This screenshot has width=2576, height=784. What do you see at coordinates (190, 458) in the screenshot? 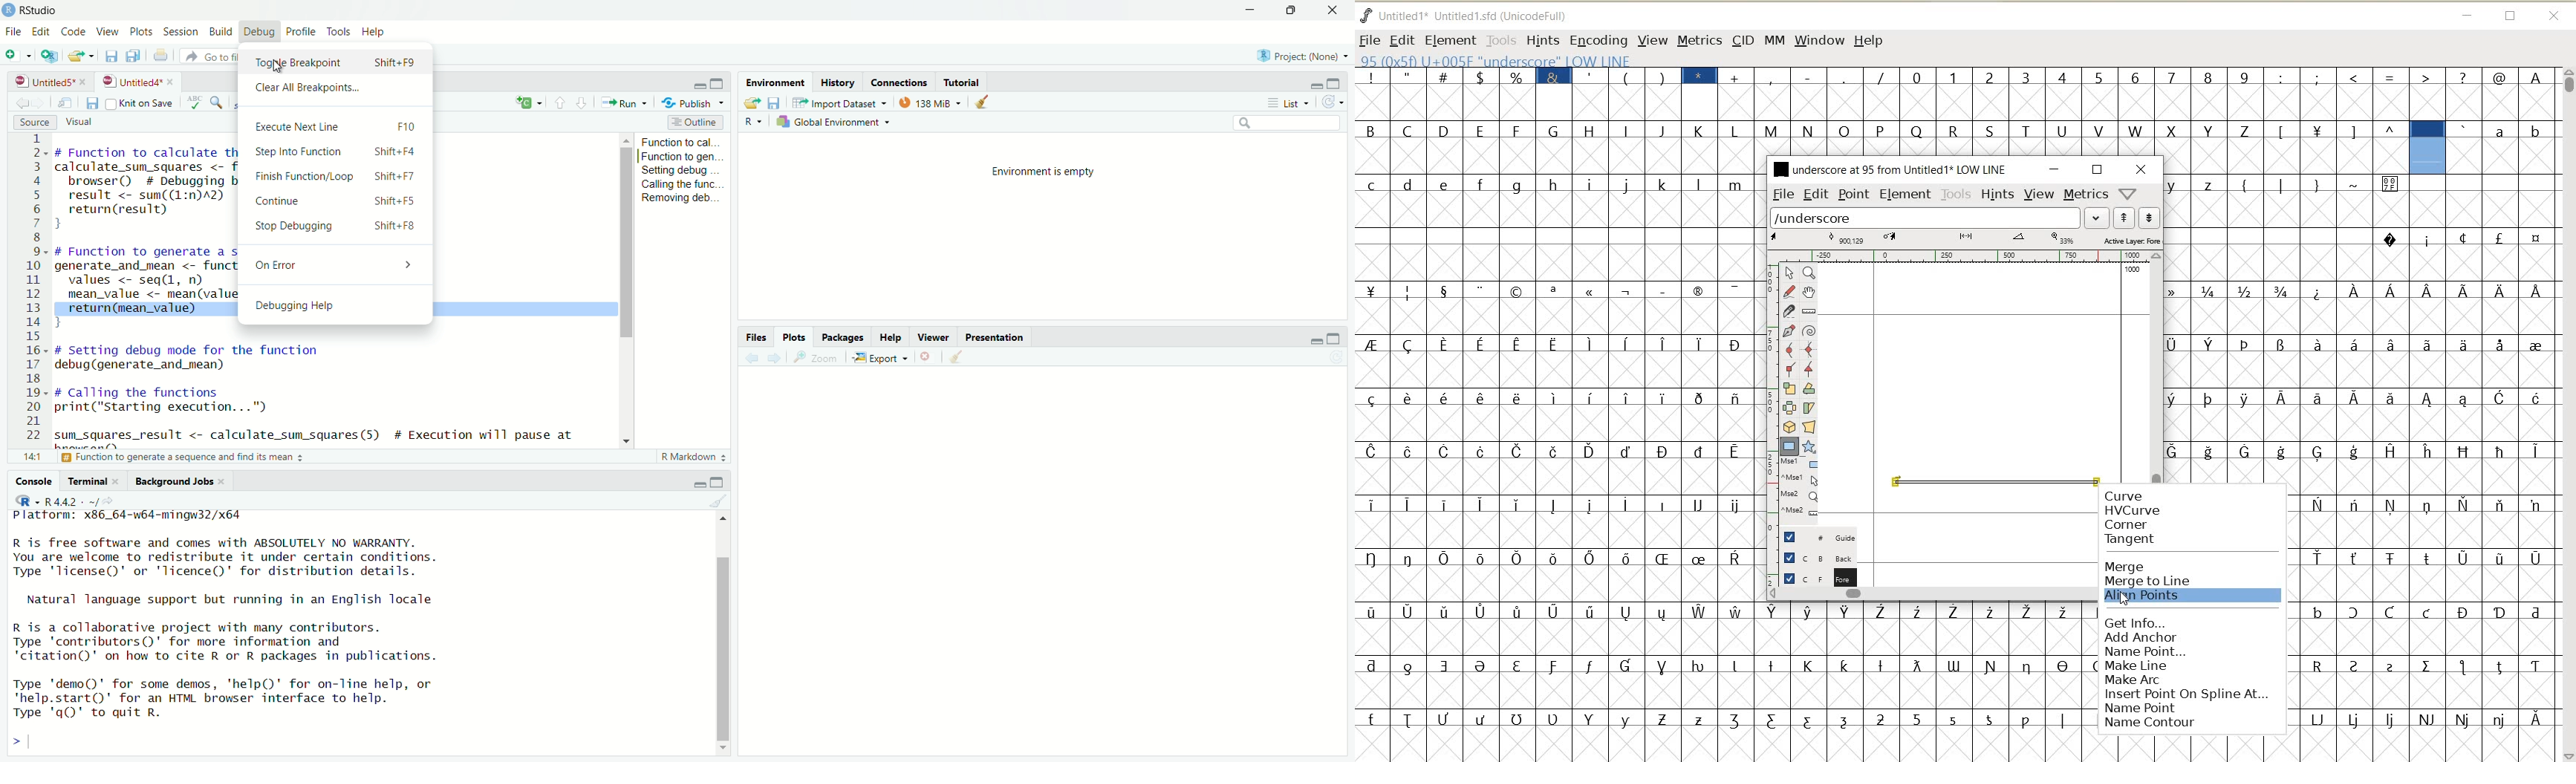
I see `function to generate a sequence and find its mean` at bounding box center [190, 458].